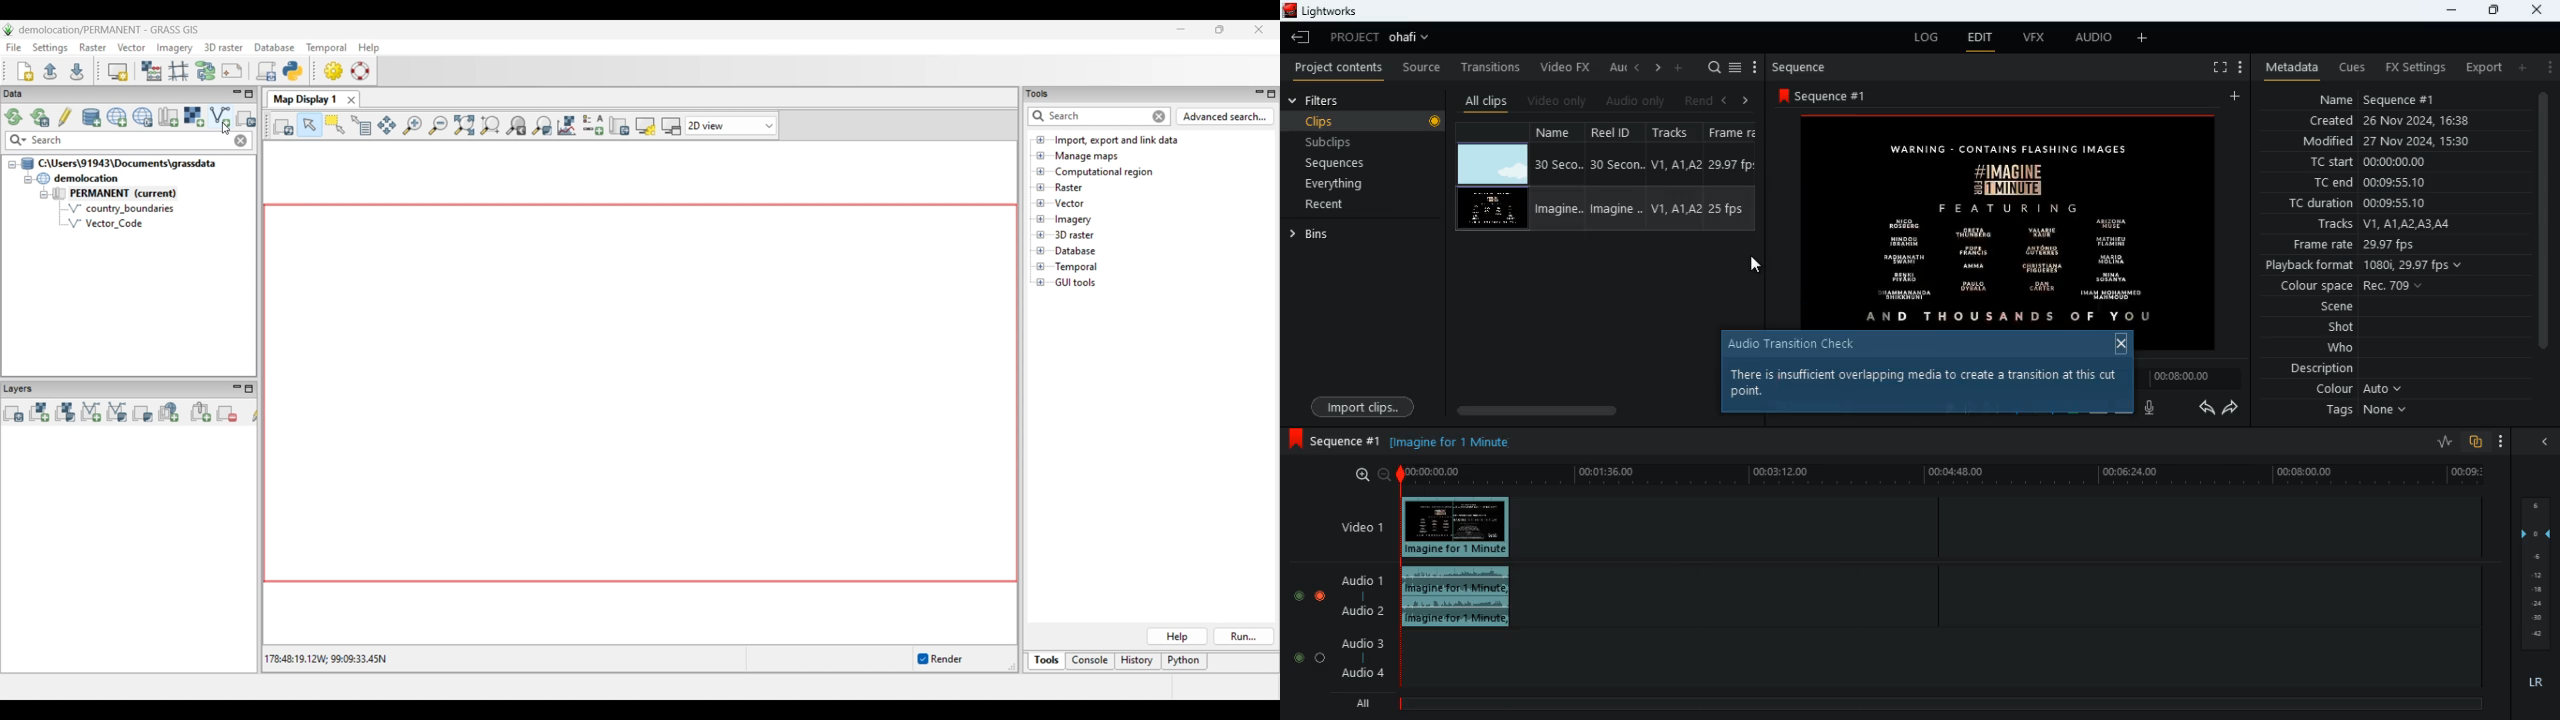 This screenshot has width=2576, height=728. What do you see at coordinates (1339, 67) in the screenshot?
I see `project contents` at bounding box center [1339, 67].